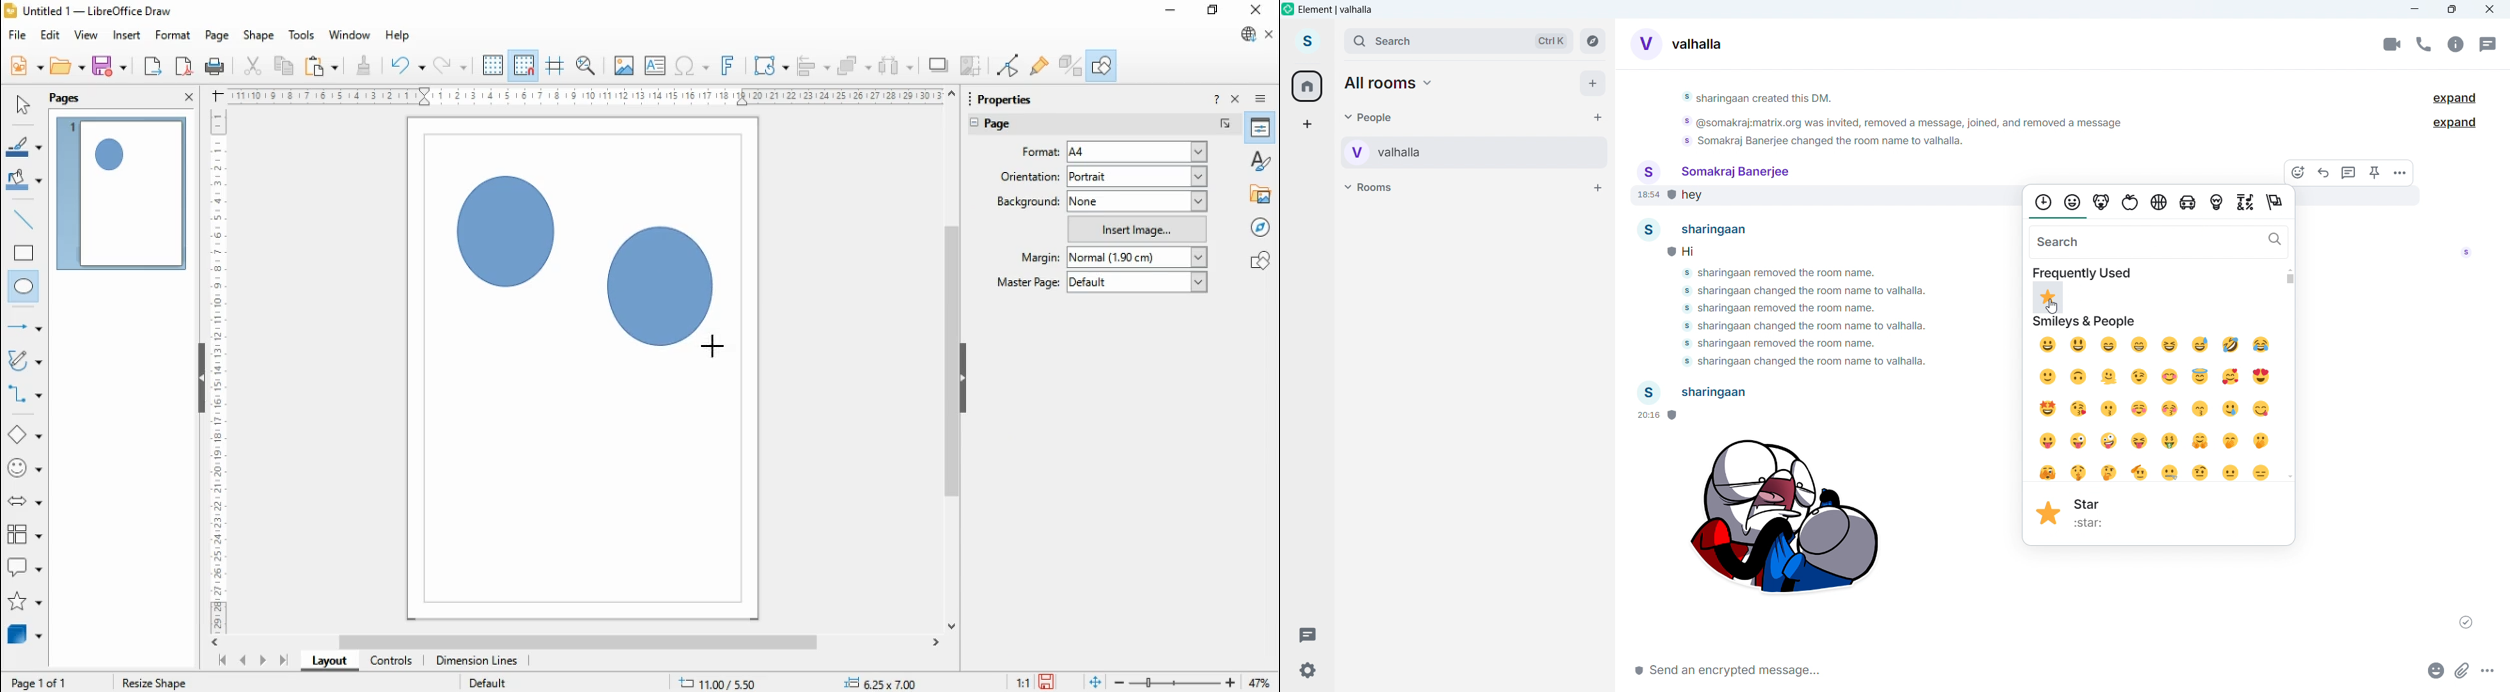 This screenshot has width=2520, height=700. I want to click on Star Emoji, so click(2050, 513).